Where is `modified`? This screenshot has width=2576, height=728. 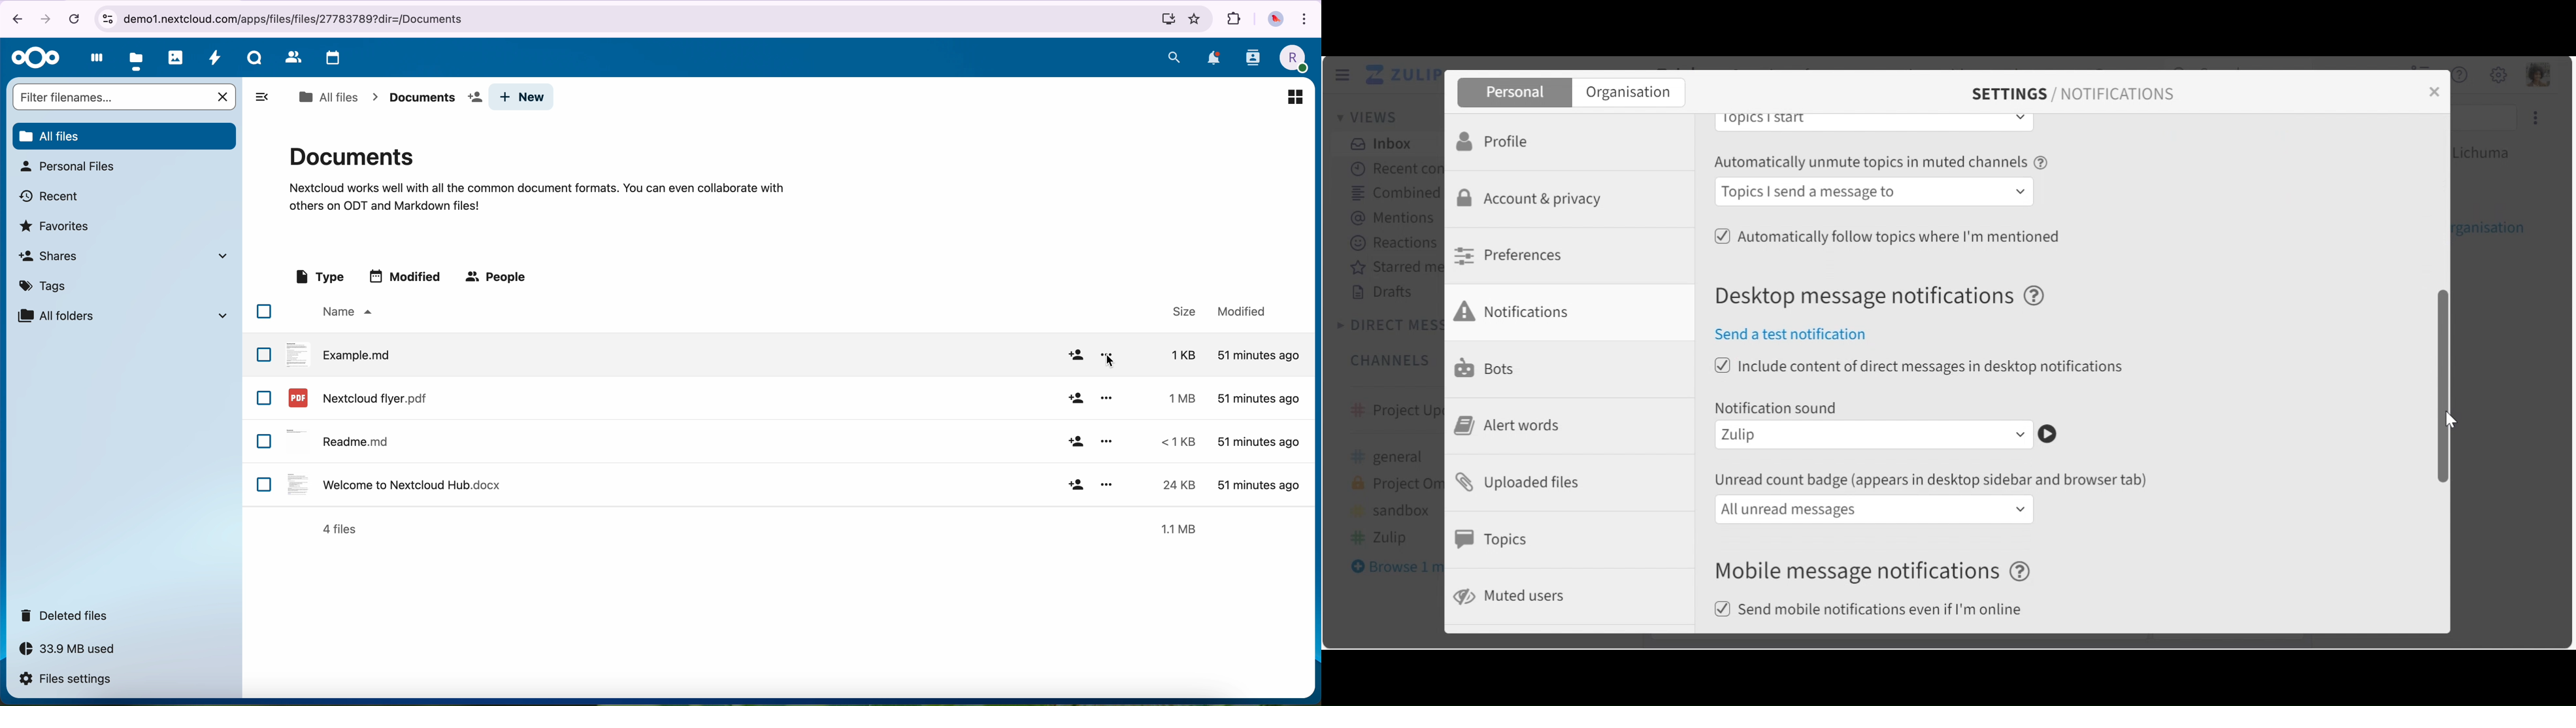 modified is located at coordinates (1239, 310).